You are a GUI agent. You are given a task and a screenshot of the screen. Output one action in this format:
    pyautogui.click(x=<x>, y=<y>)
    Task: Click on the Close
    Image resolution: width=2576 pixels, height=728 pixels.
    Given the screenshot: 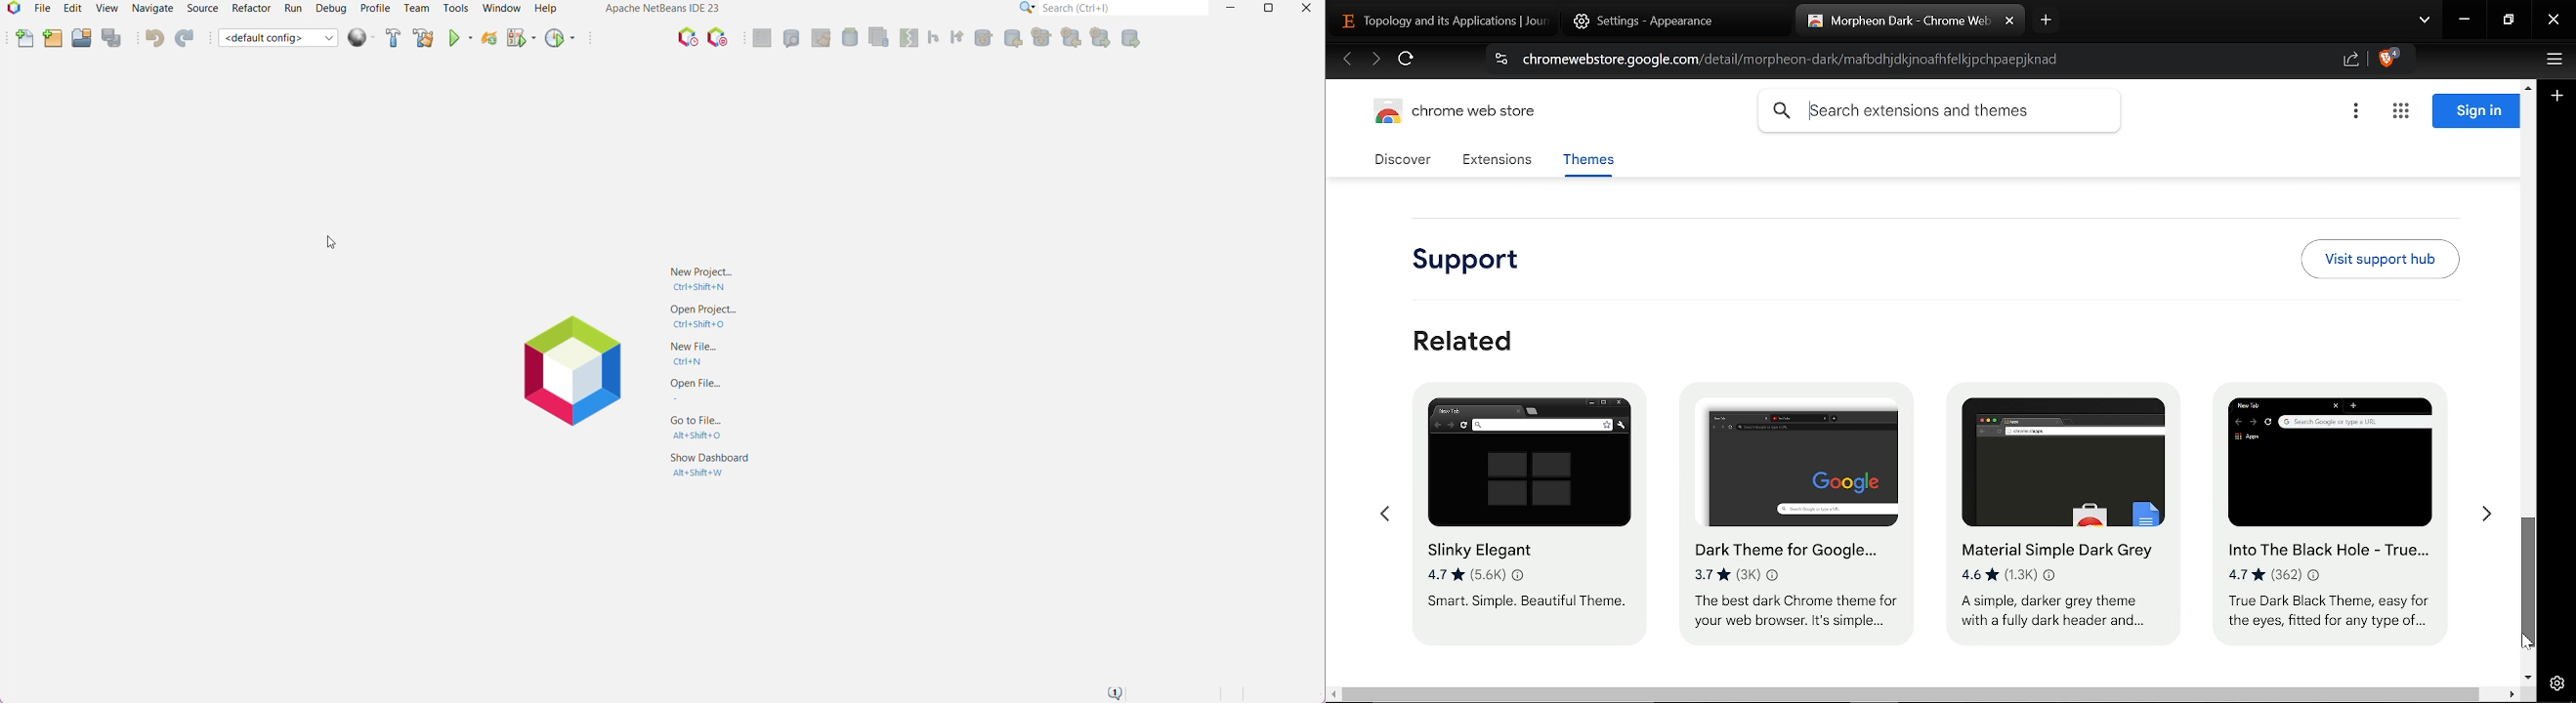 What is the action you would take?
    pyautogui.click(x=1307, y=9)
    